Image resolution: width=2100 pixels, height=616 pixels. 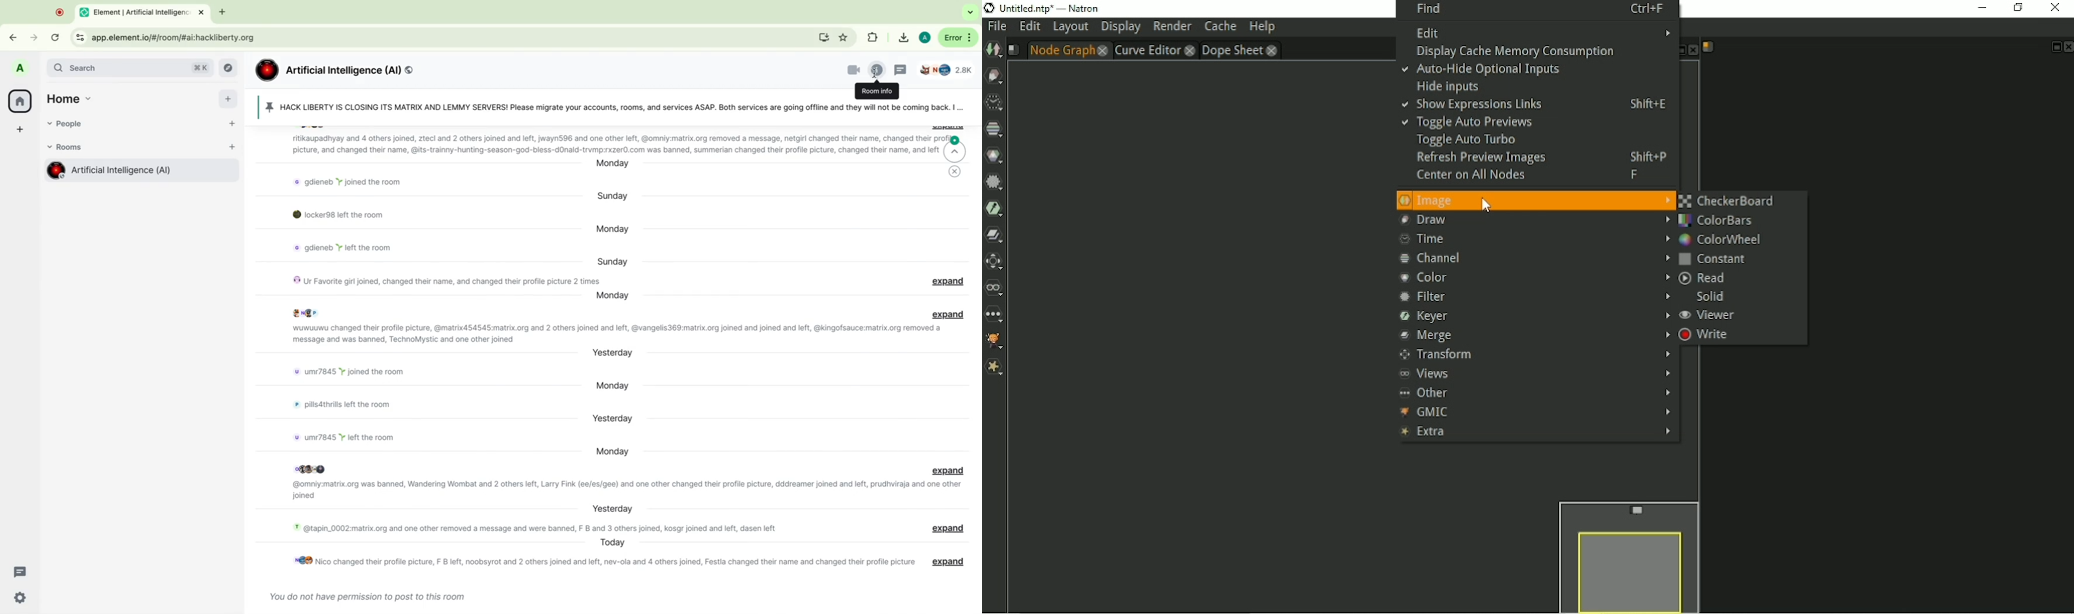 I want to click on Layout, so click(x=1070, y=28).